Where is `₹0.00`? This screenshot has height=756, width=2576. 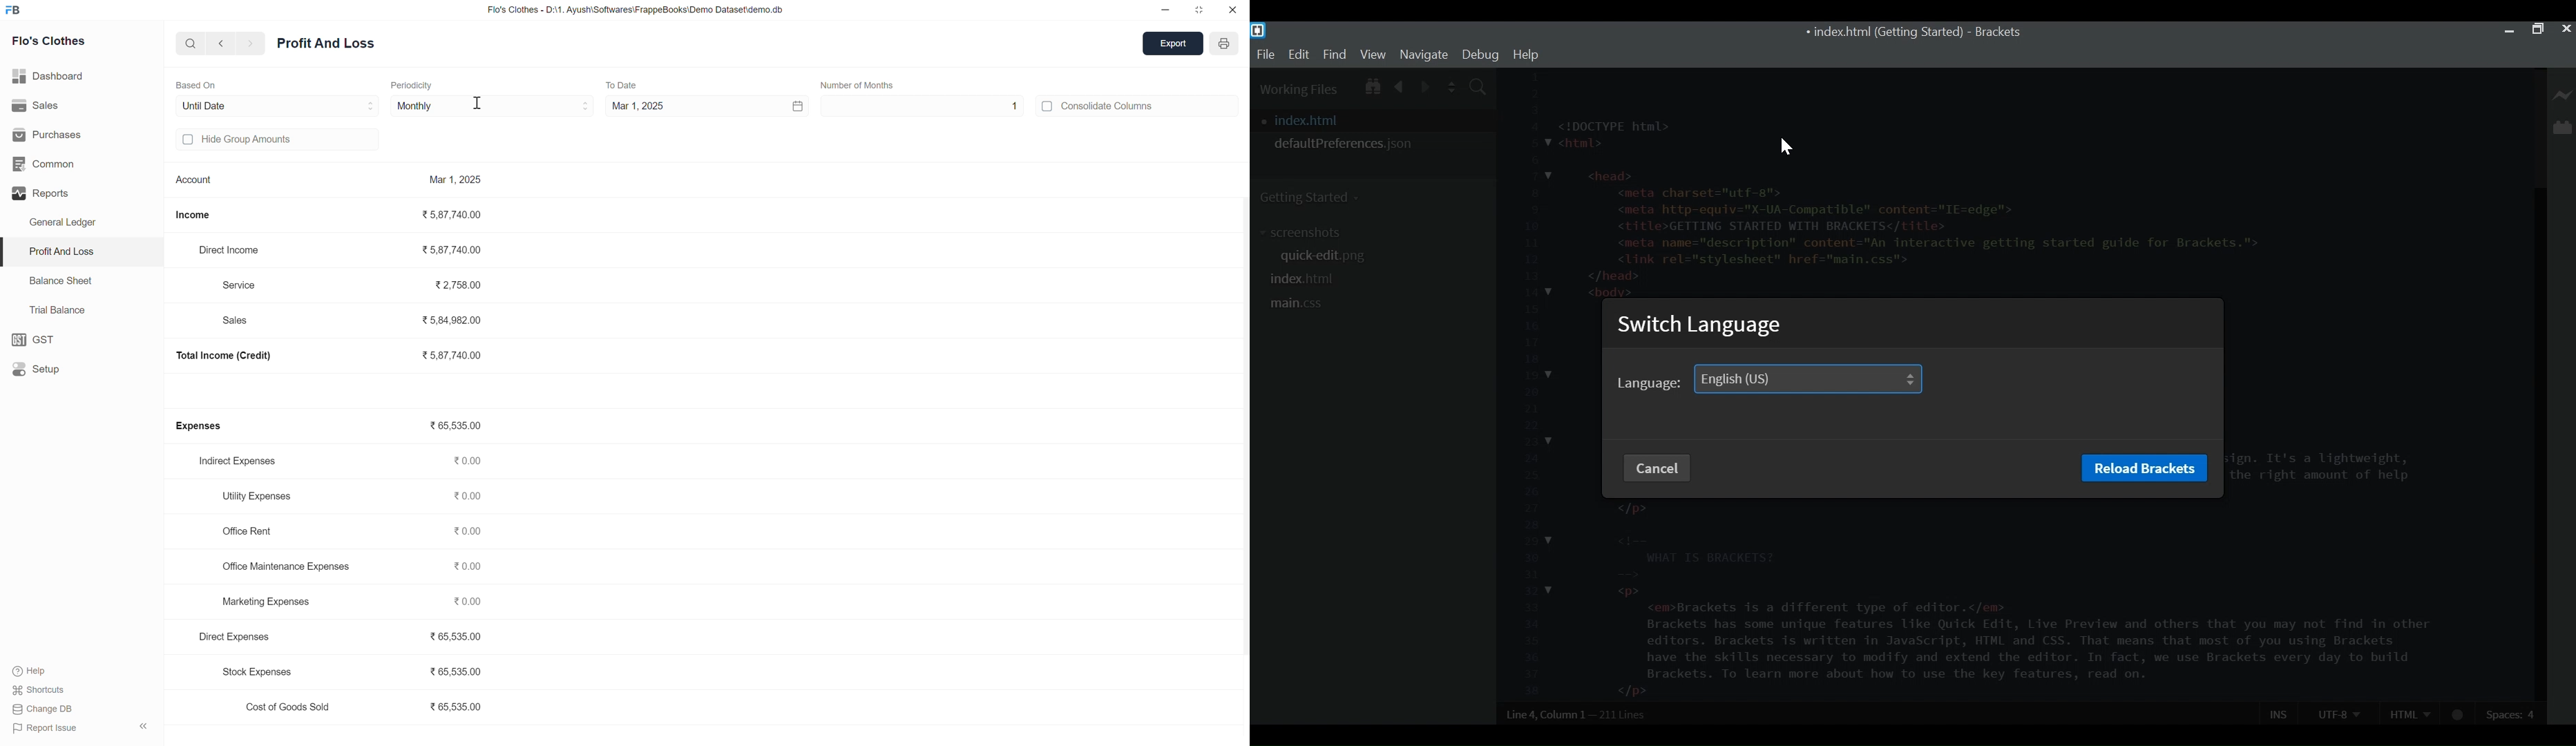 ₹0.00 is located at coordinates (471, 532).